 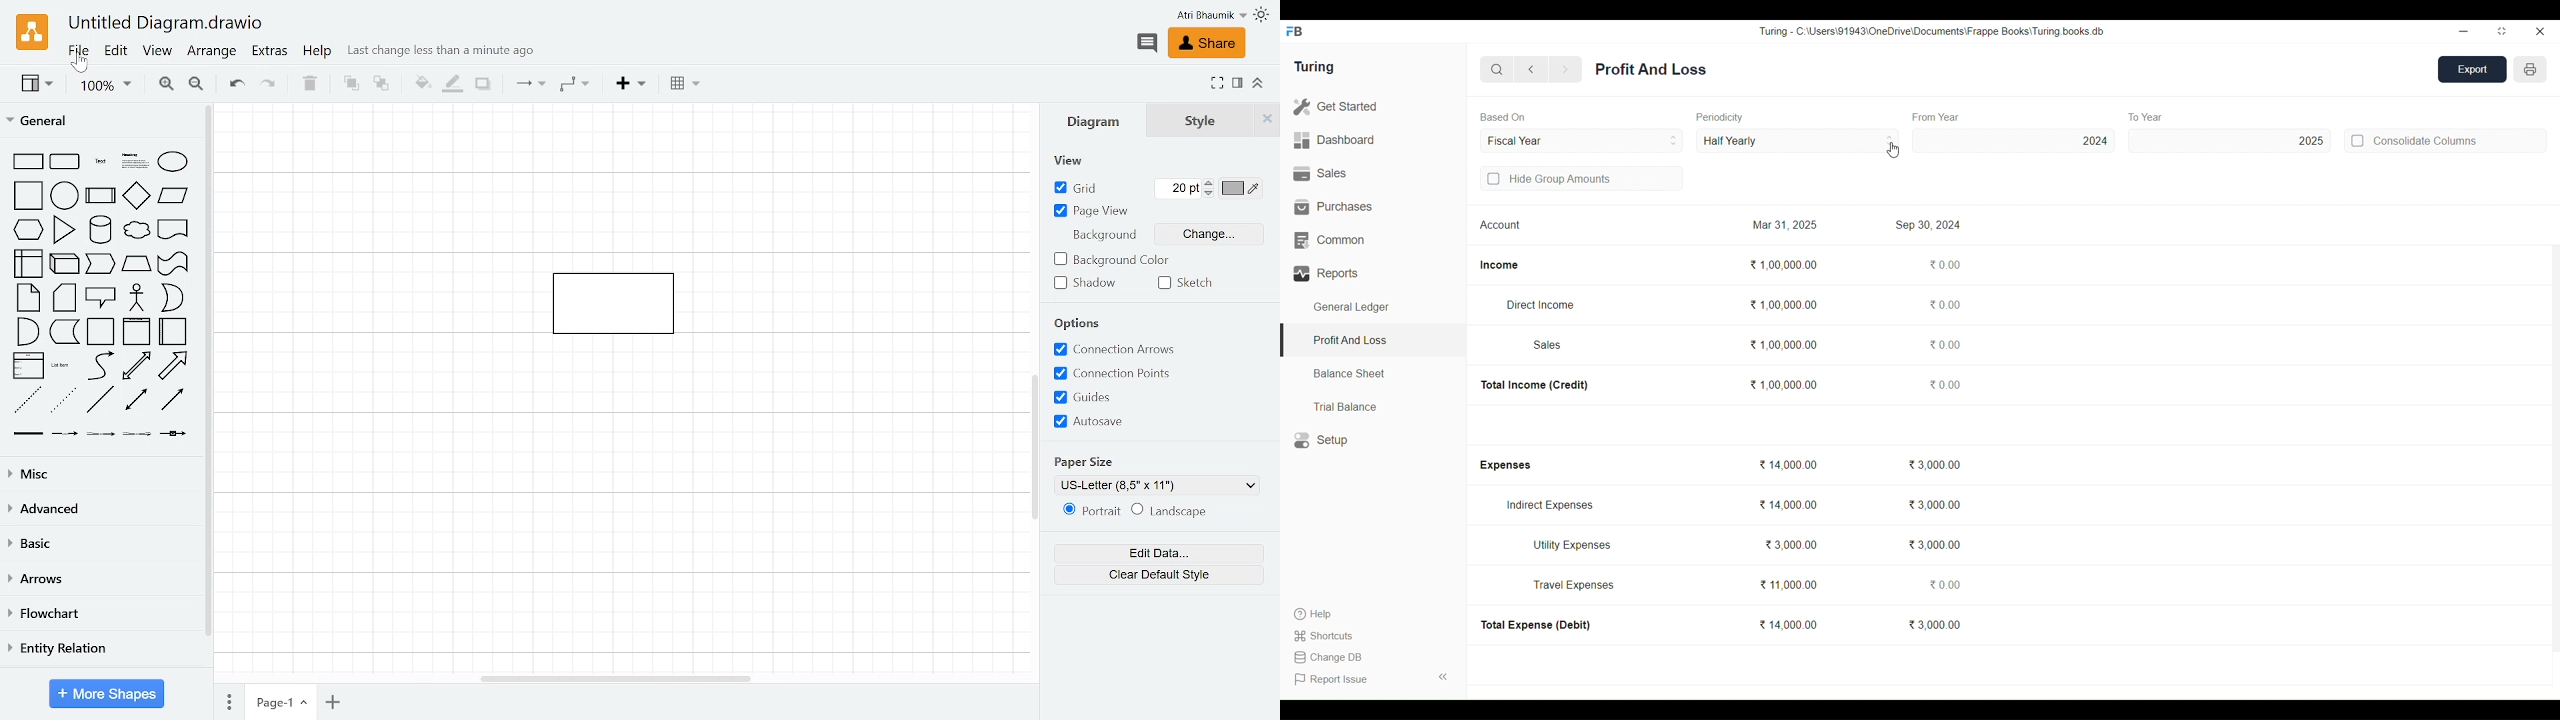 I want to click on Dashboard, so click(x=1373, y=141).